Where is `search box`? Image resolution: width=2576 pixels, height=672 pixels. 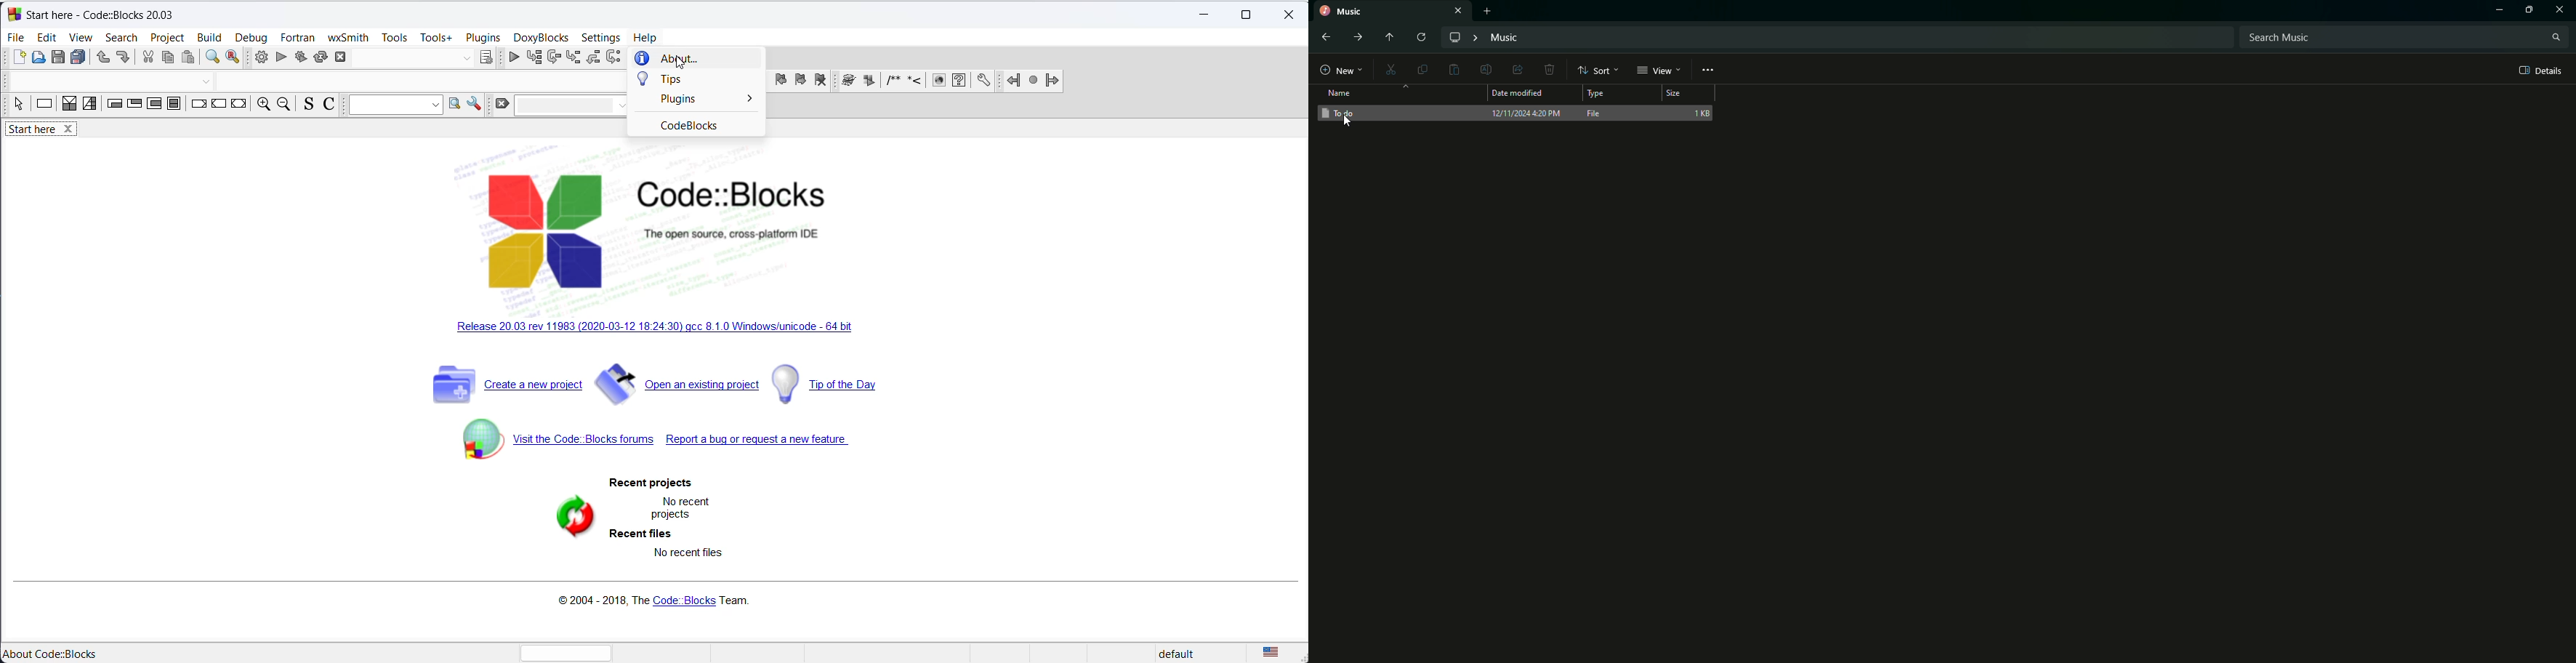 search box is located at coordinates (571, 105).